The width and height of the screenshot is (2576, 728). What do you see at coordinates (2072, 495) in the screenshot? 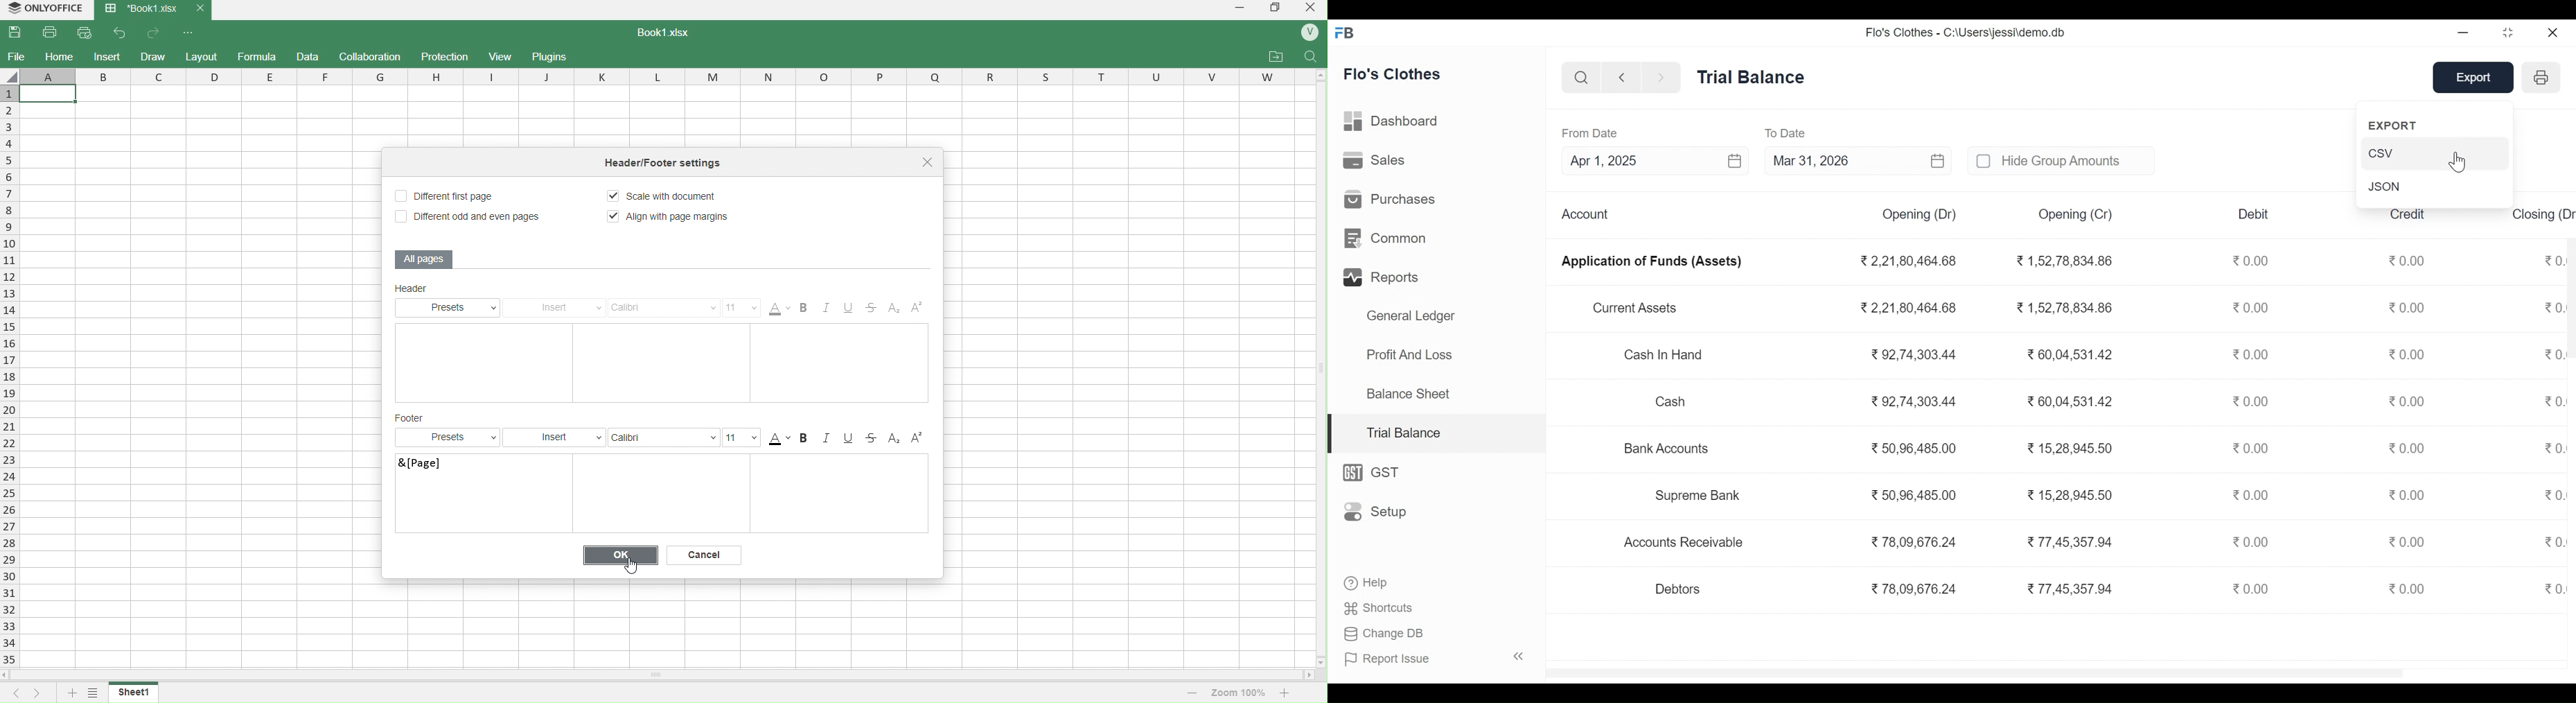
I see `15,28,945.50` at bounding box center [2072, 495].